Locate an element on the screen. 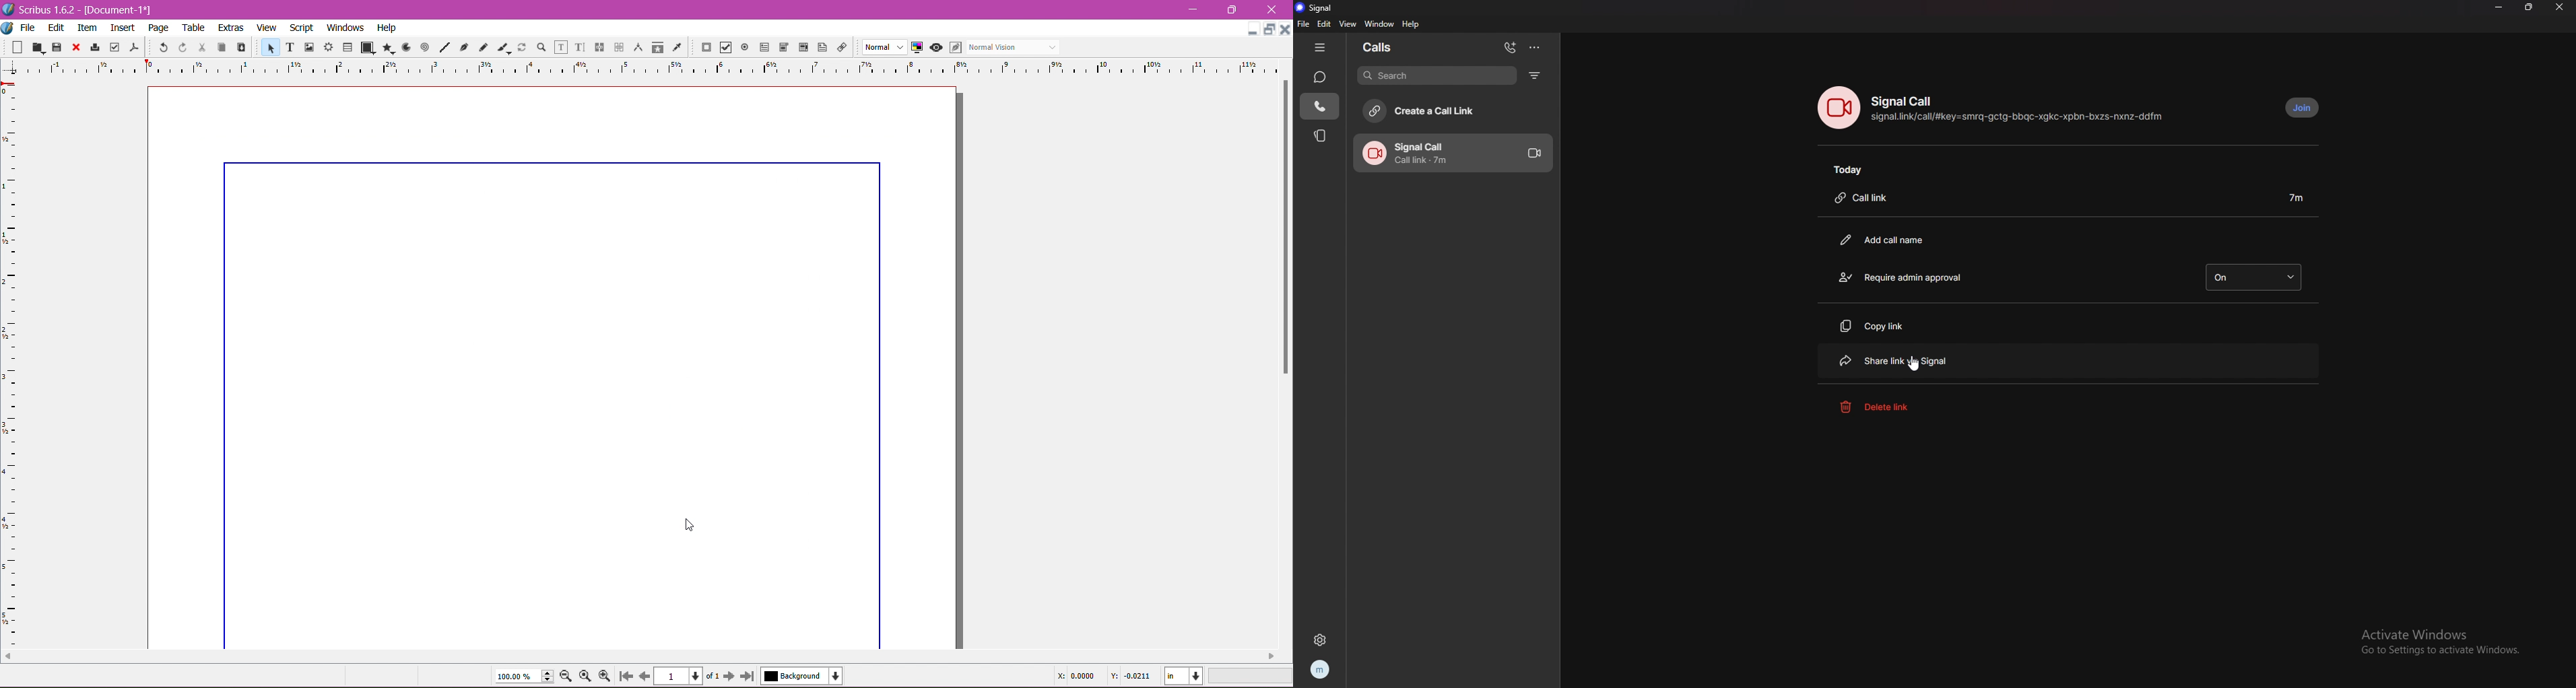 This screenshot has width=2576, height=700. Save as PDF is located at coordinates (135, 46).